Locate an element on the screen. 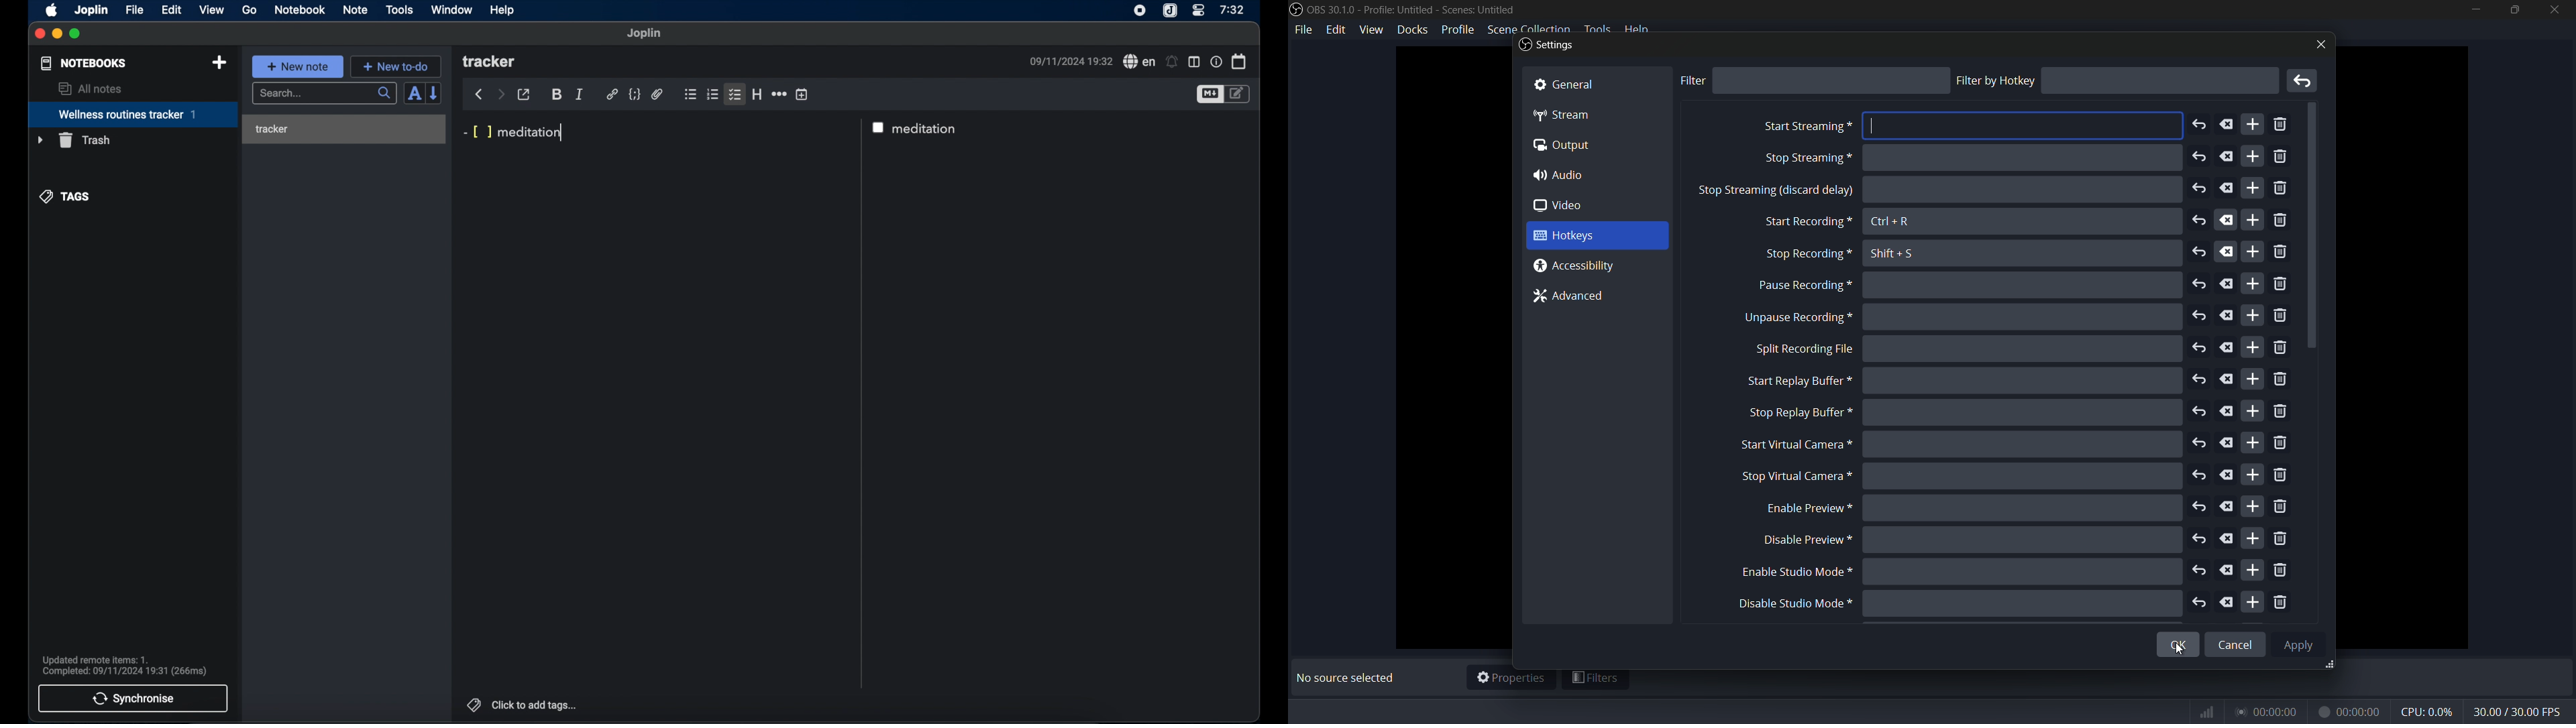 The image size is (2576, 728). toggle editor is located at coordinates (1240, 95).